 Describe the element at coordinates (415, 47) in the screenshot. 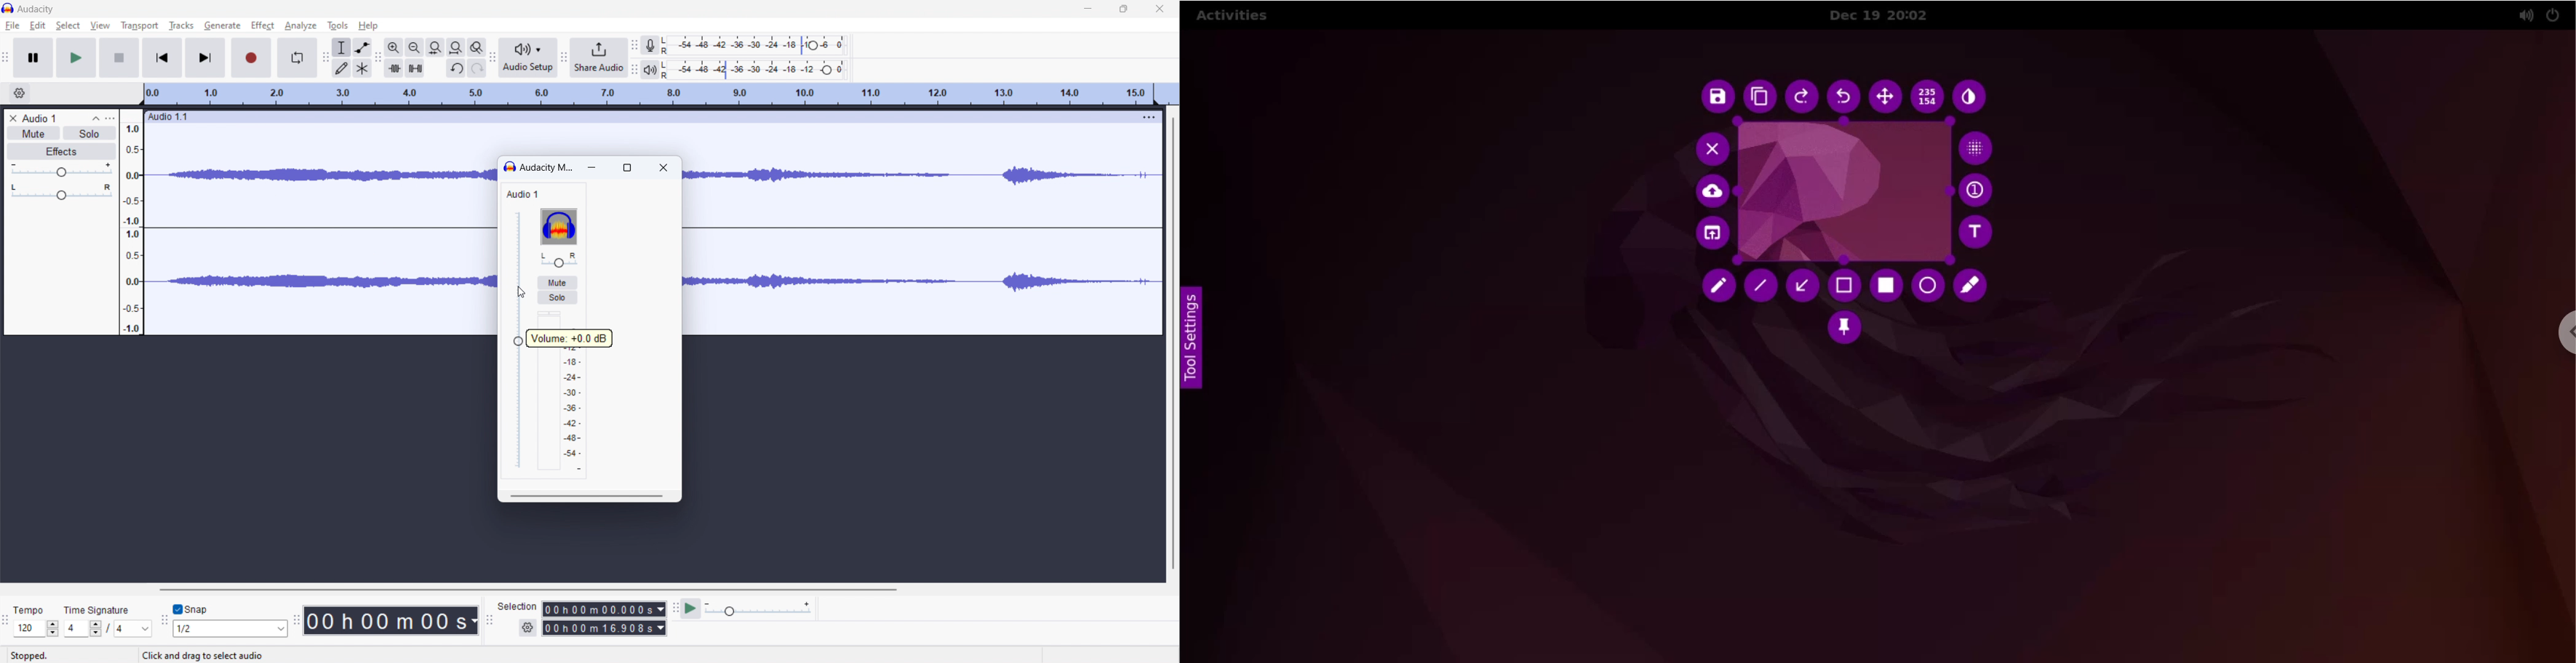

I see `zoom out` at that location.